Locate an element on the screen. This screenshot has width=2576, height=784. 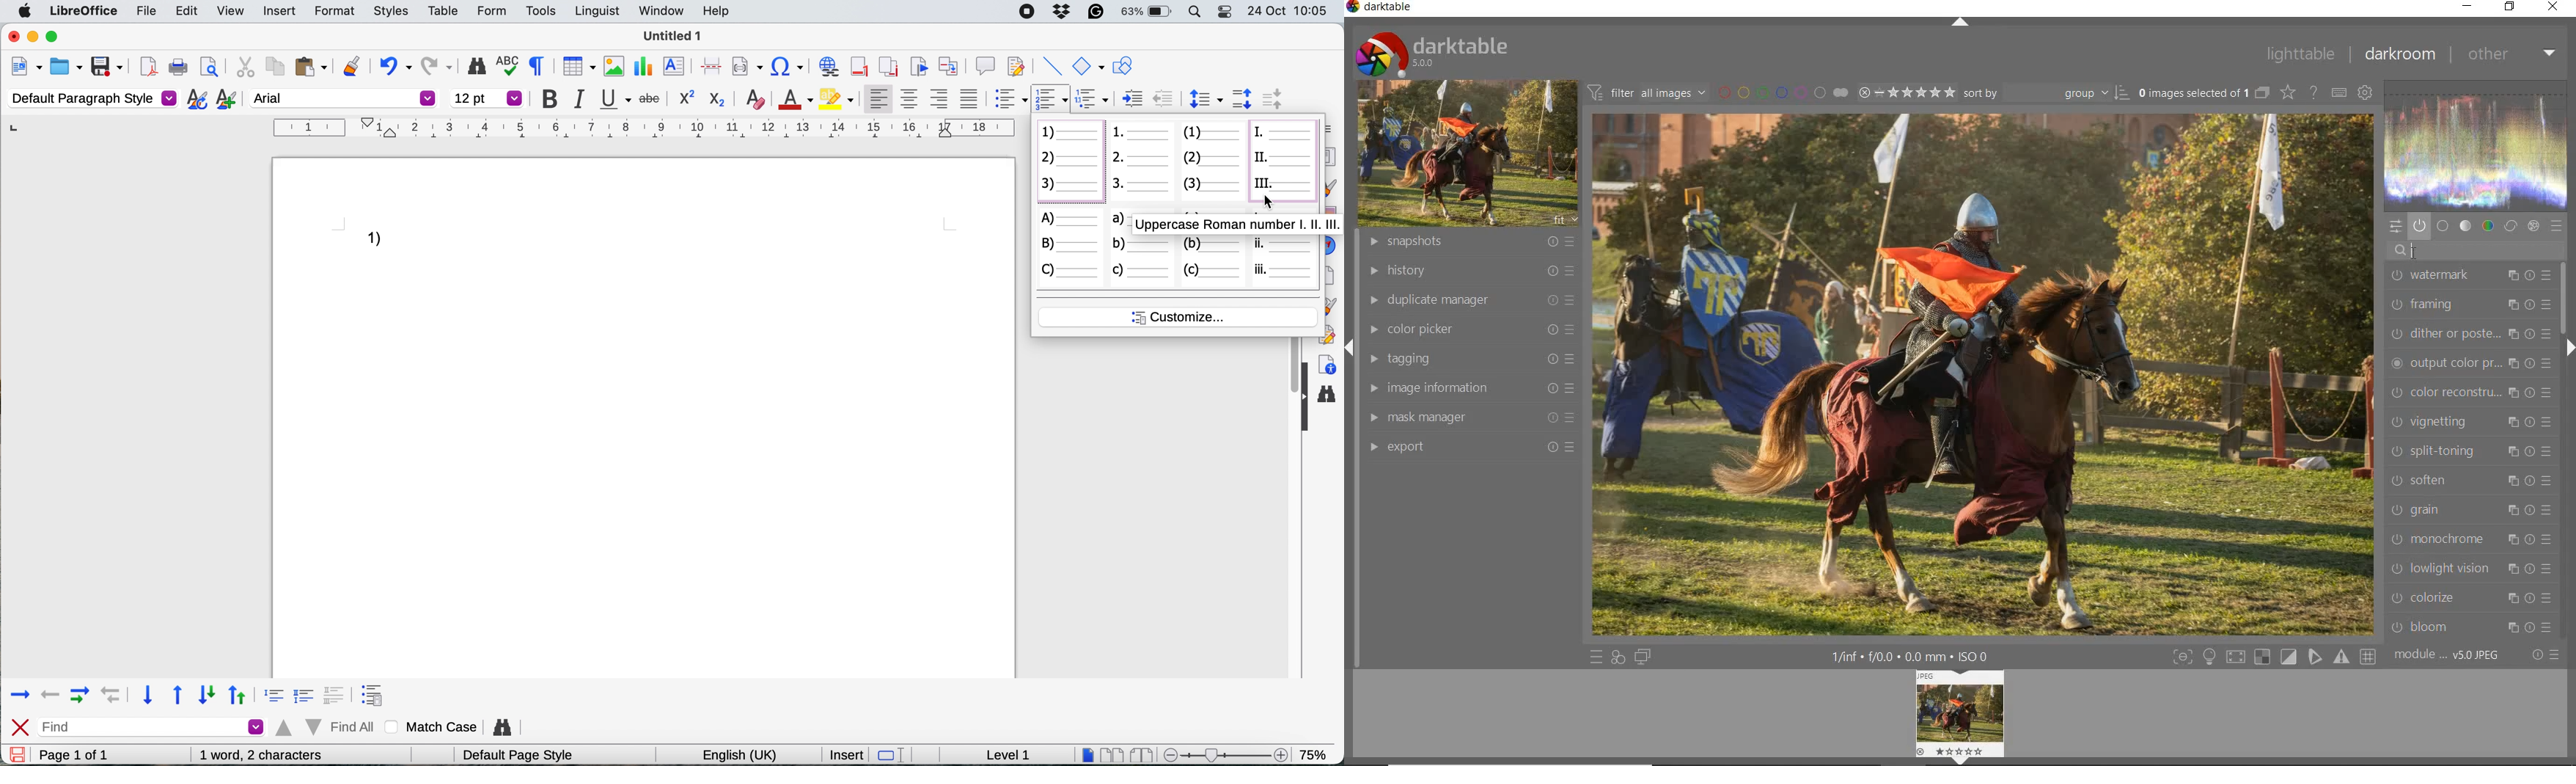
colorize is located at coordinates (2470, 599).